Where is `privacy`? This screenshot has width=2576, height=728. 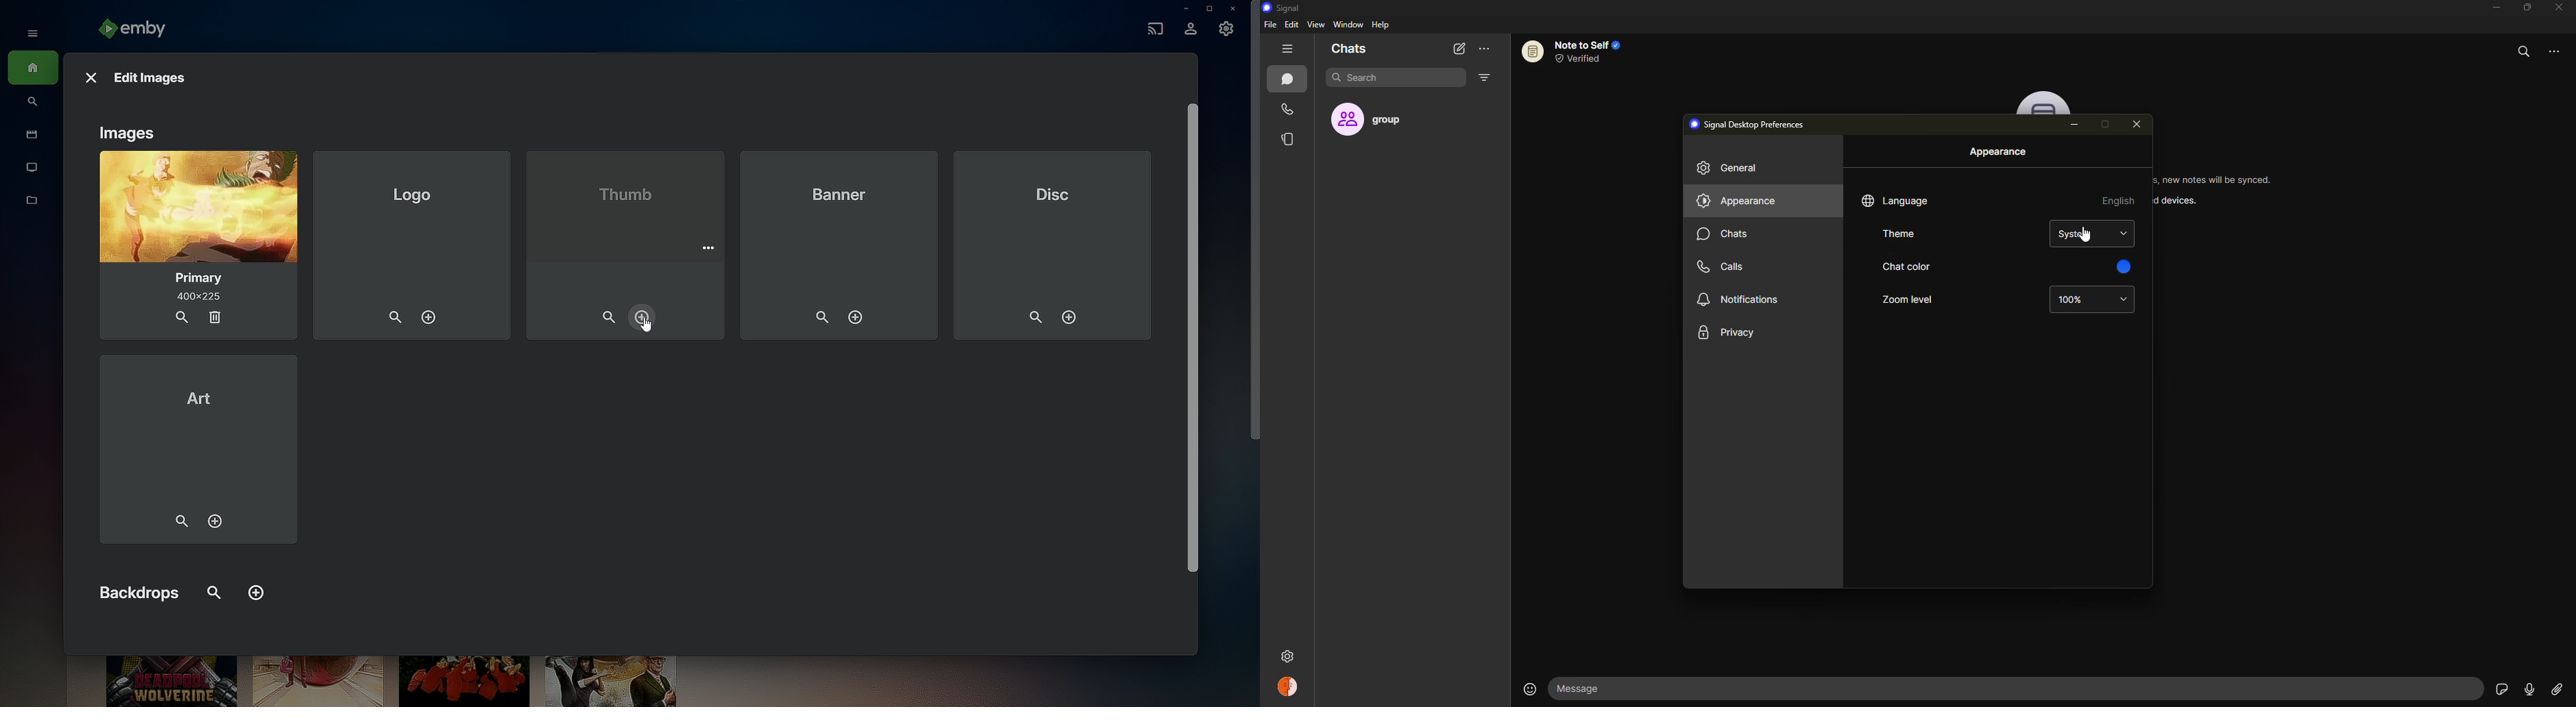
privacy is located at coordinates (1729, 333).